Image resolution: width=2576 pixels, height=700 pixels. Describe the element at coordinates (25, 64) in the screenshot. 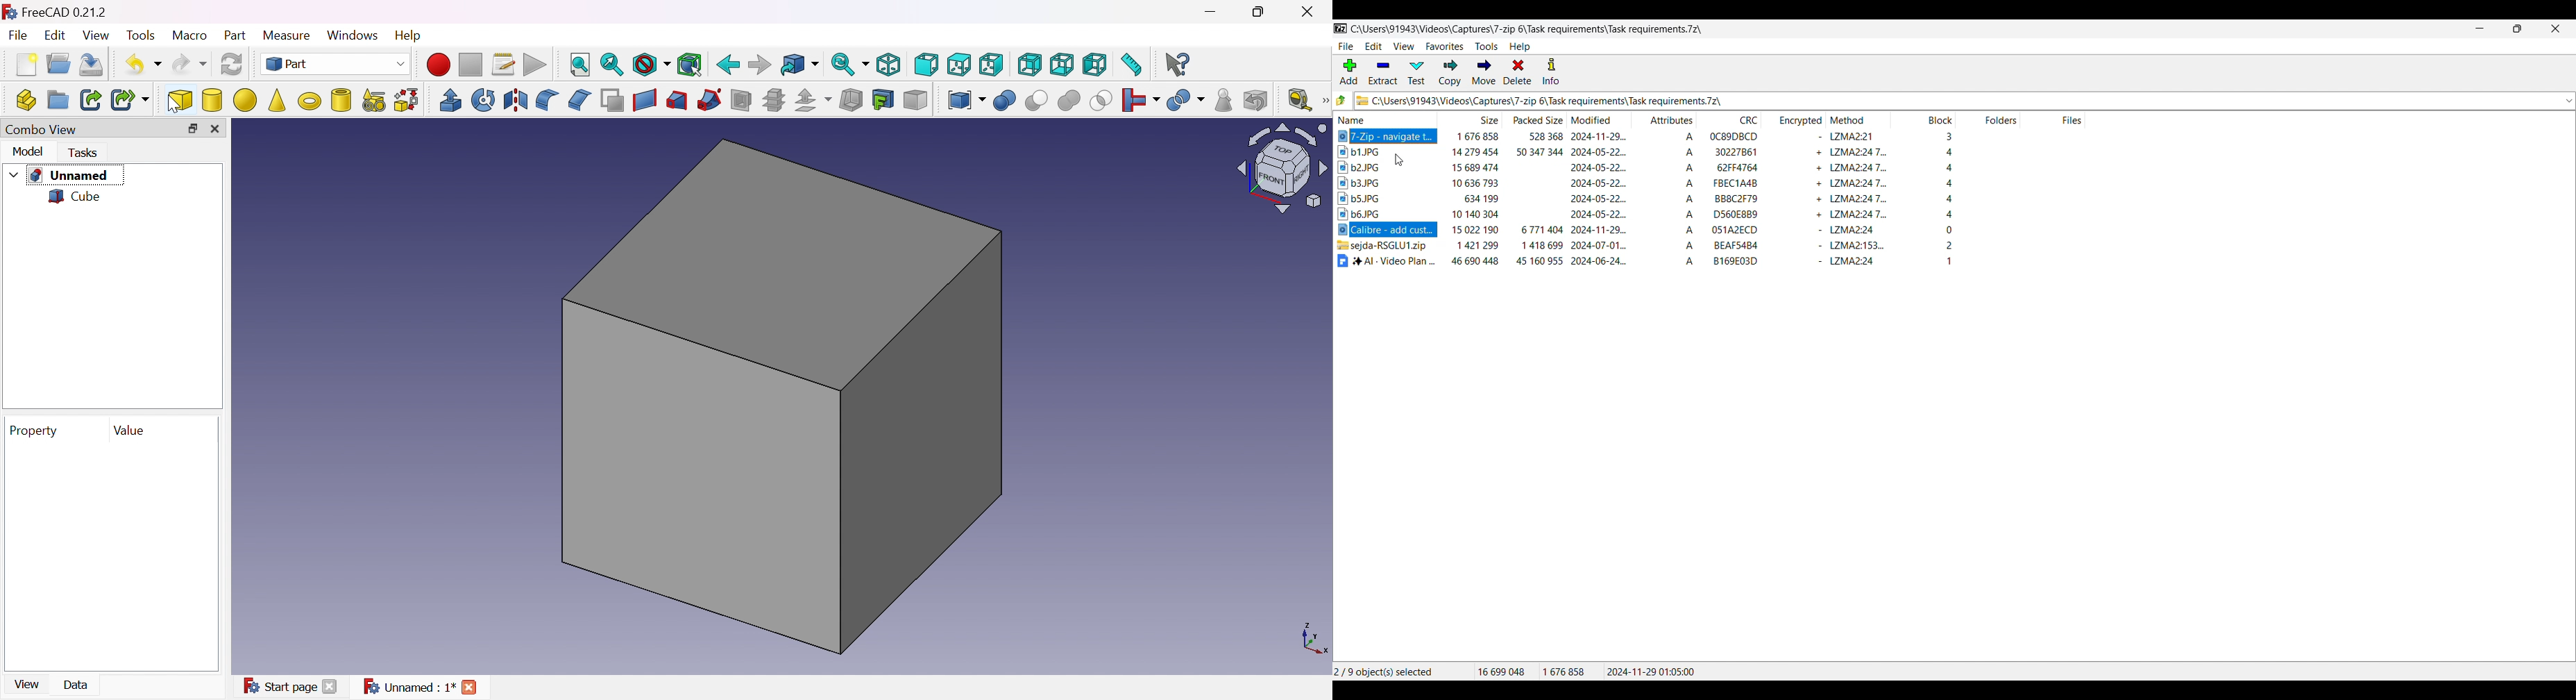

I see `New` at that location.